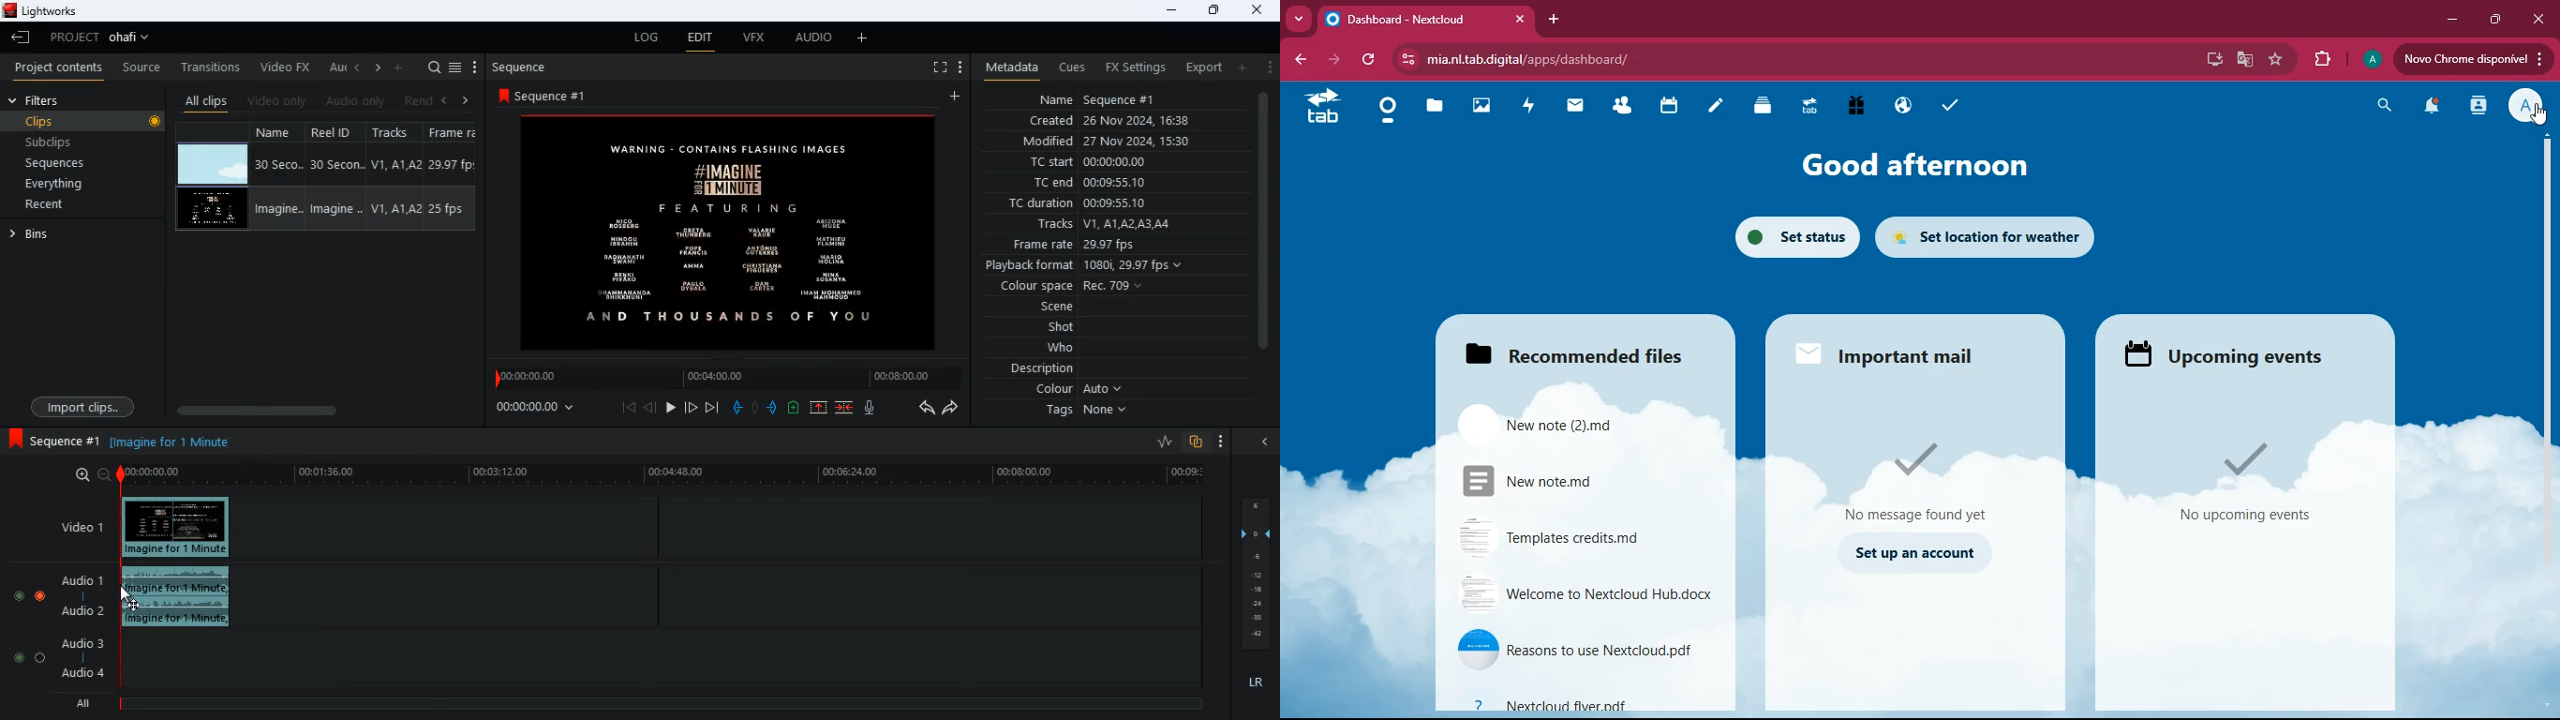  Describe the element at coordinates (752, 39) in the screenshot. I see `vfx` at that location.